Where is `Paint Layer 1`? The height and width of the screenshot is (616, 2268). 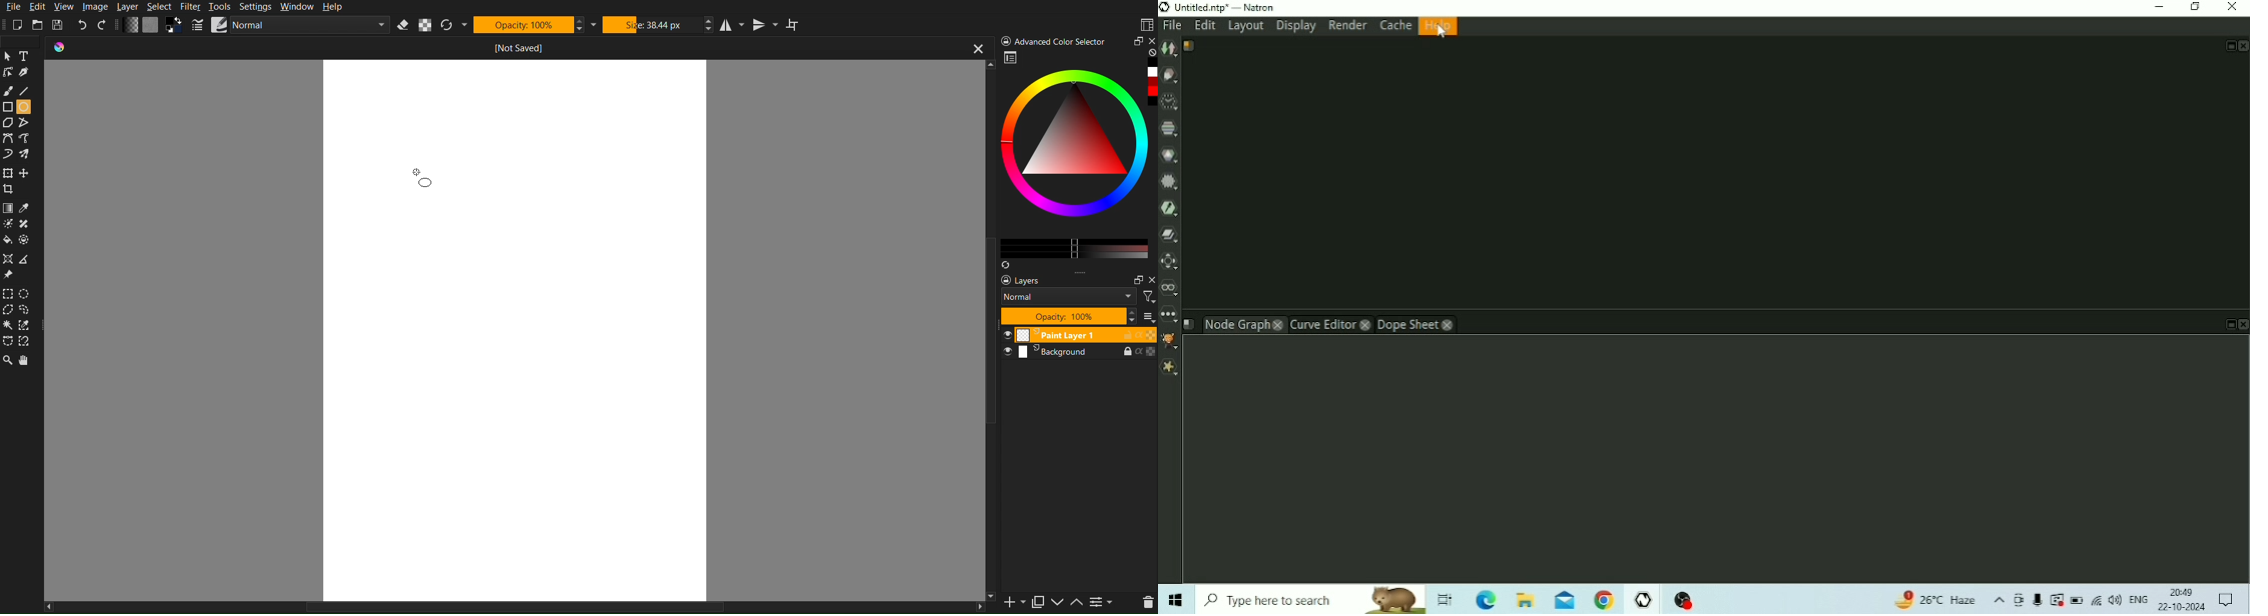 Paint Layer 1 is located at coordinates (1078, 334).